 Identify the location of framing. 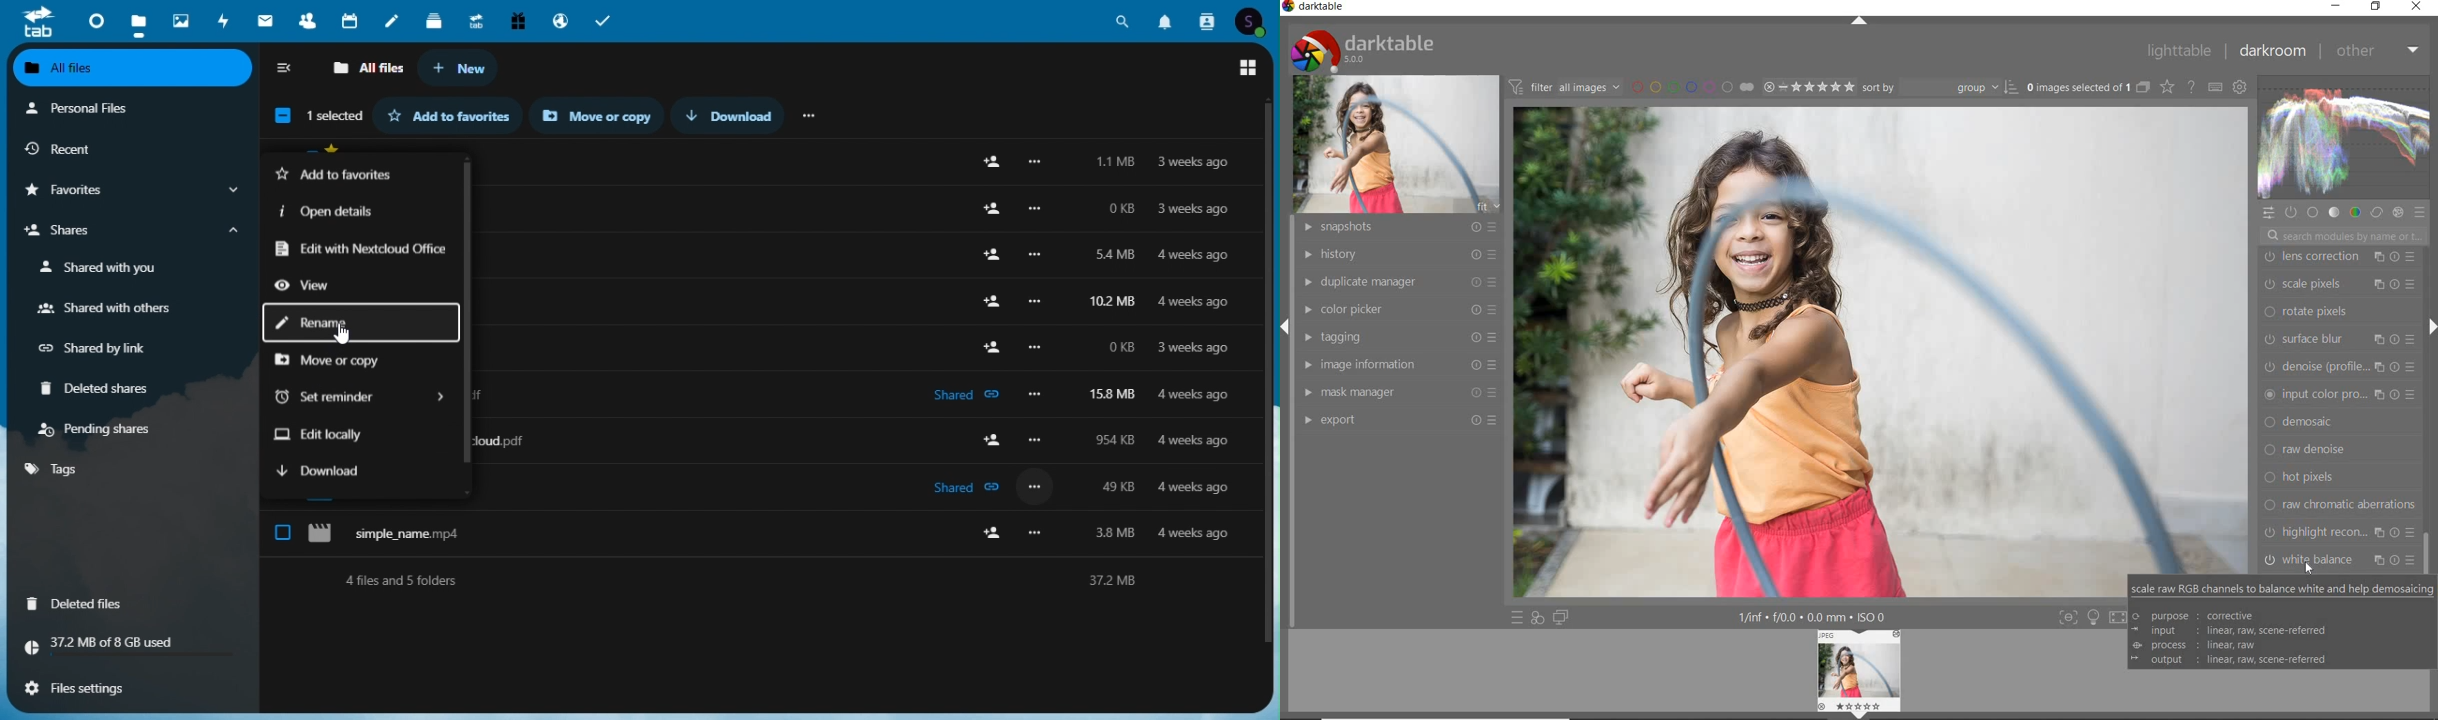
(2339, 284).